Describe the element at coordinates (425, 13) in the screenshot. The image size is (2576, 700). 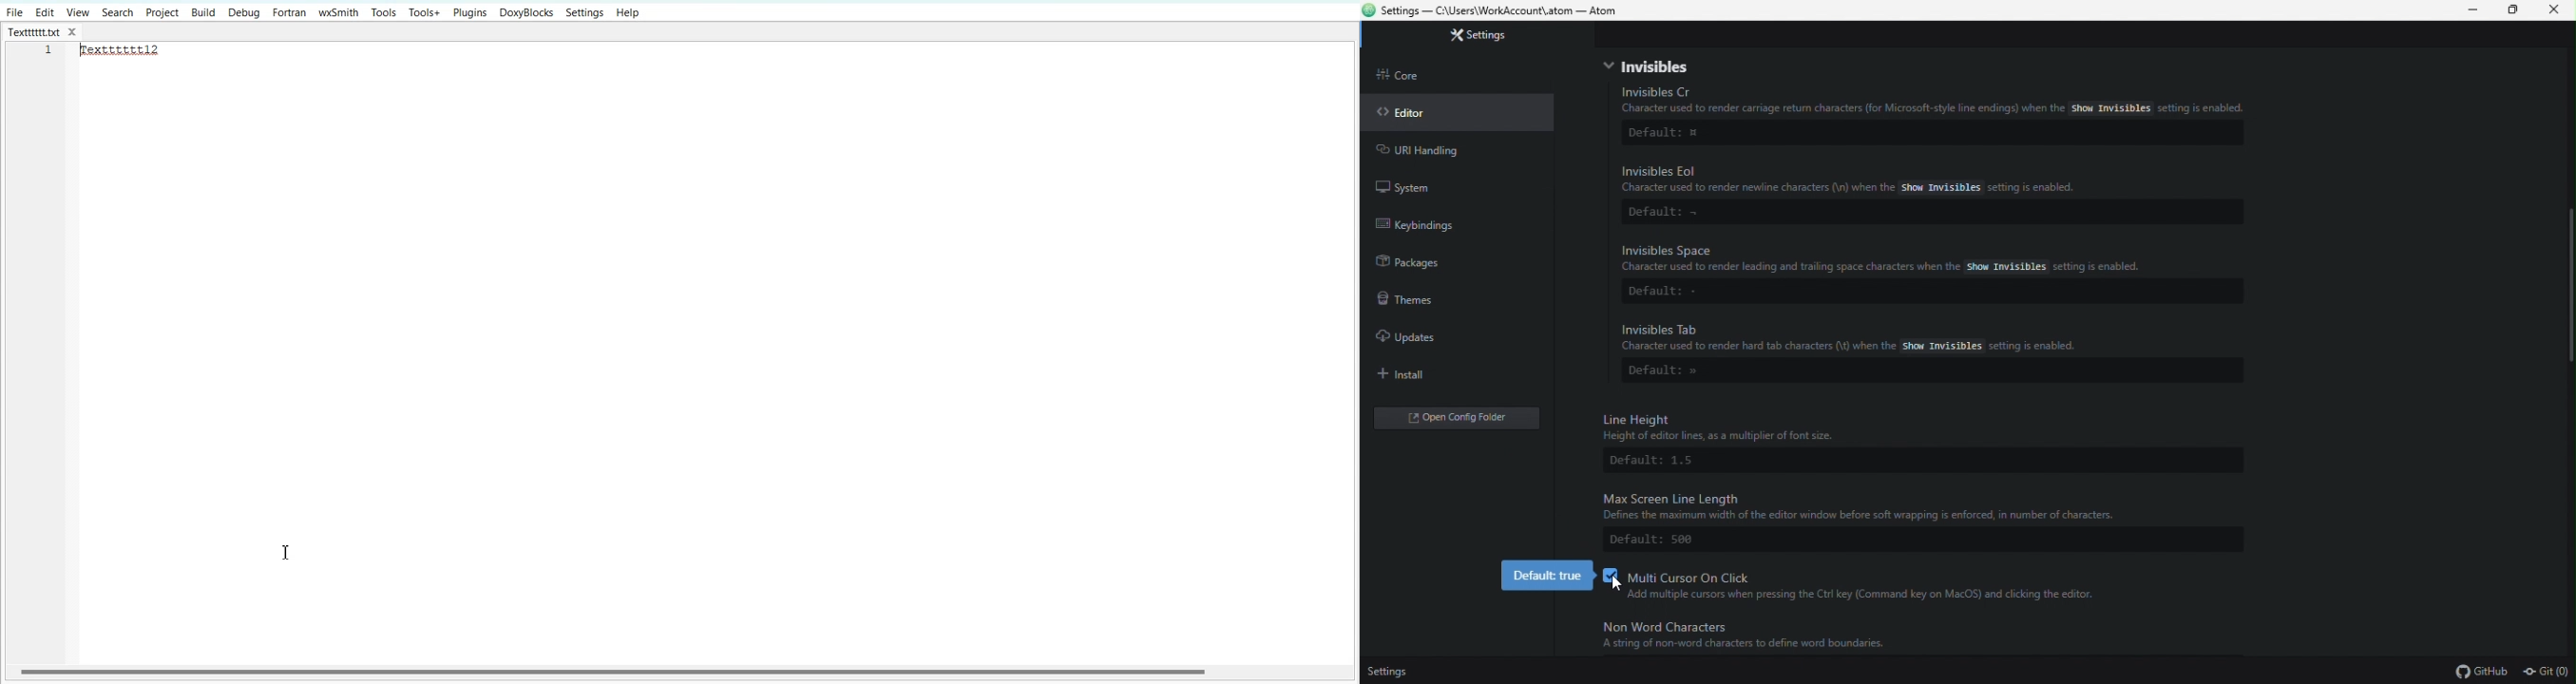
I see `Tools+` at that location.